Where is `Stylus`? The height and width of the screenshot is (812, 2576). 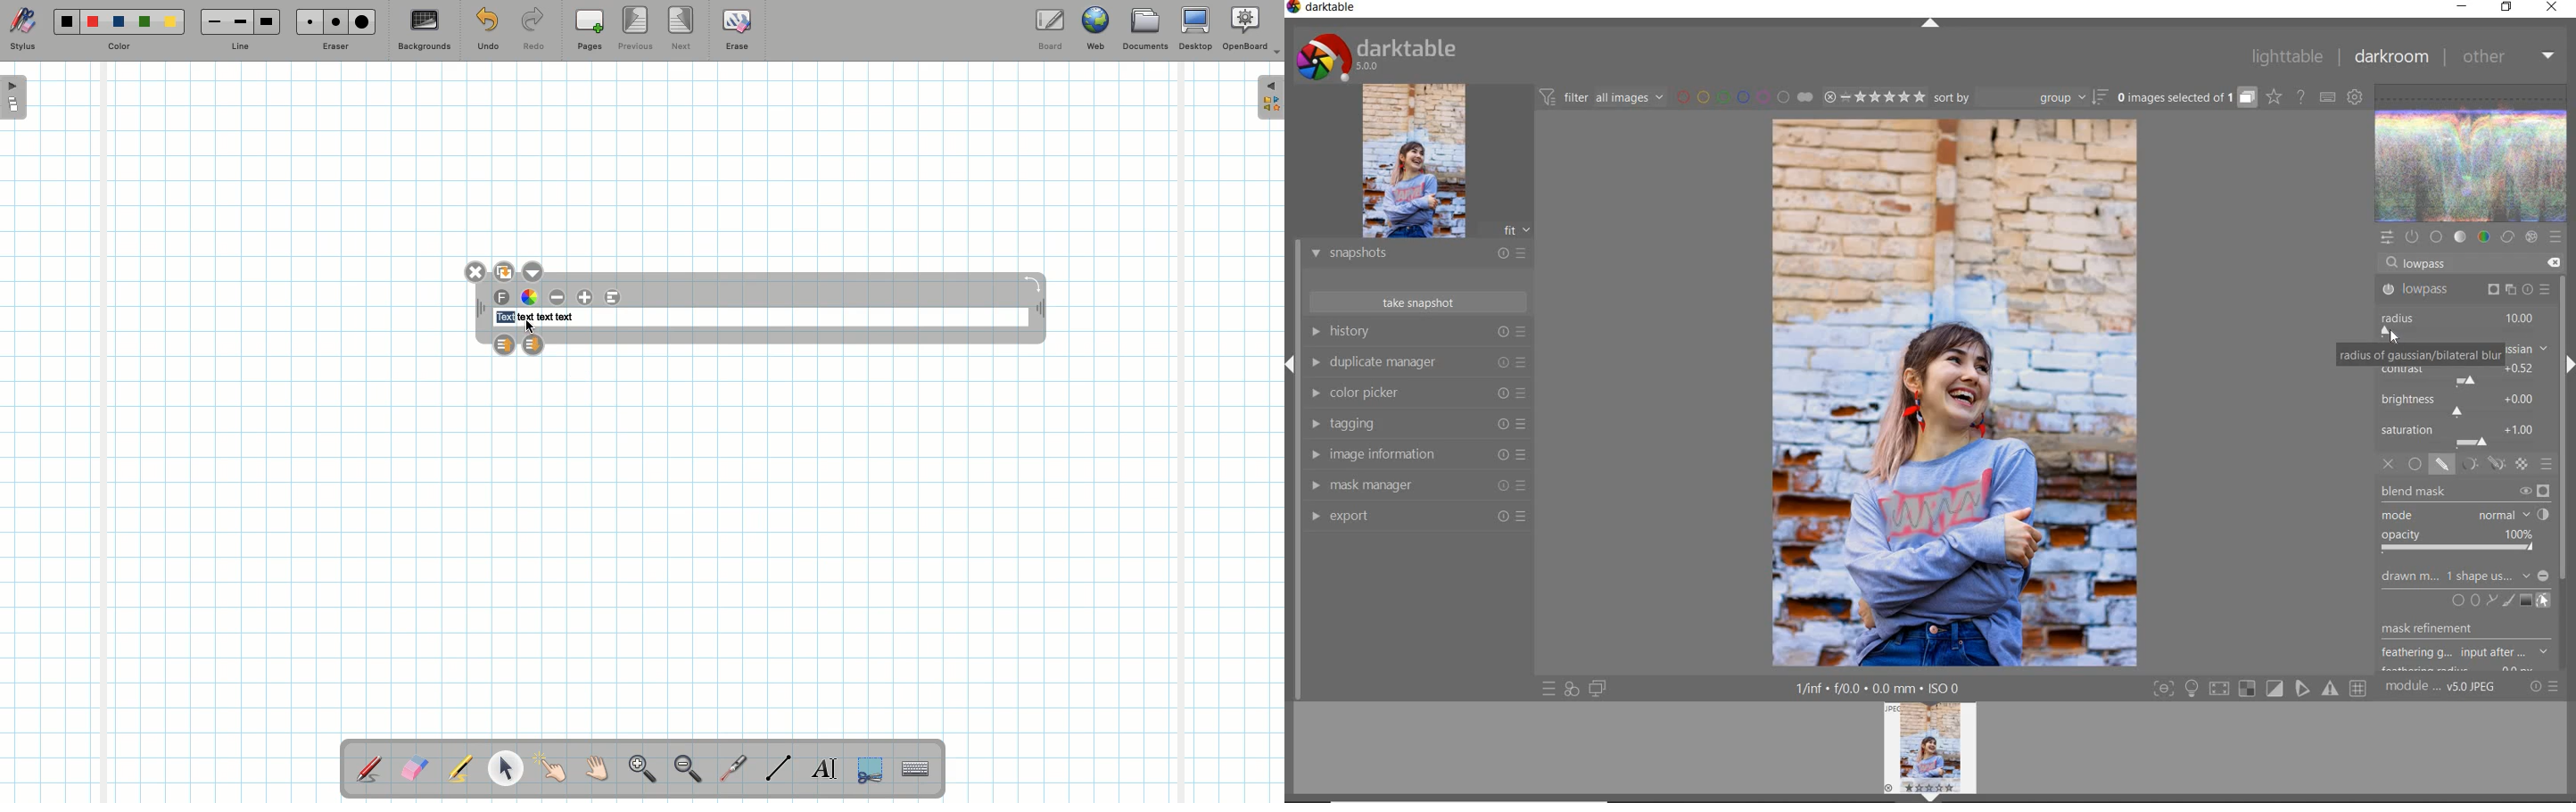 Stylus is located at coordinates (22, 29).